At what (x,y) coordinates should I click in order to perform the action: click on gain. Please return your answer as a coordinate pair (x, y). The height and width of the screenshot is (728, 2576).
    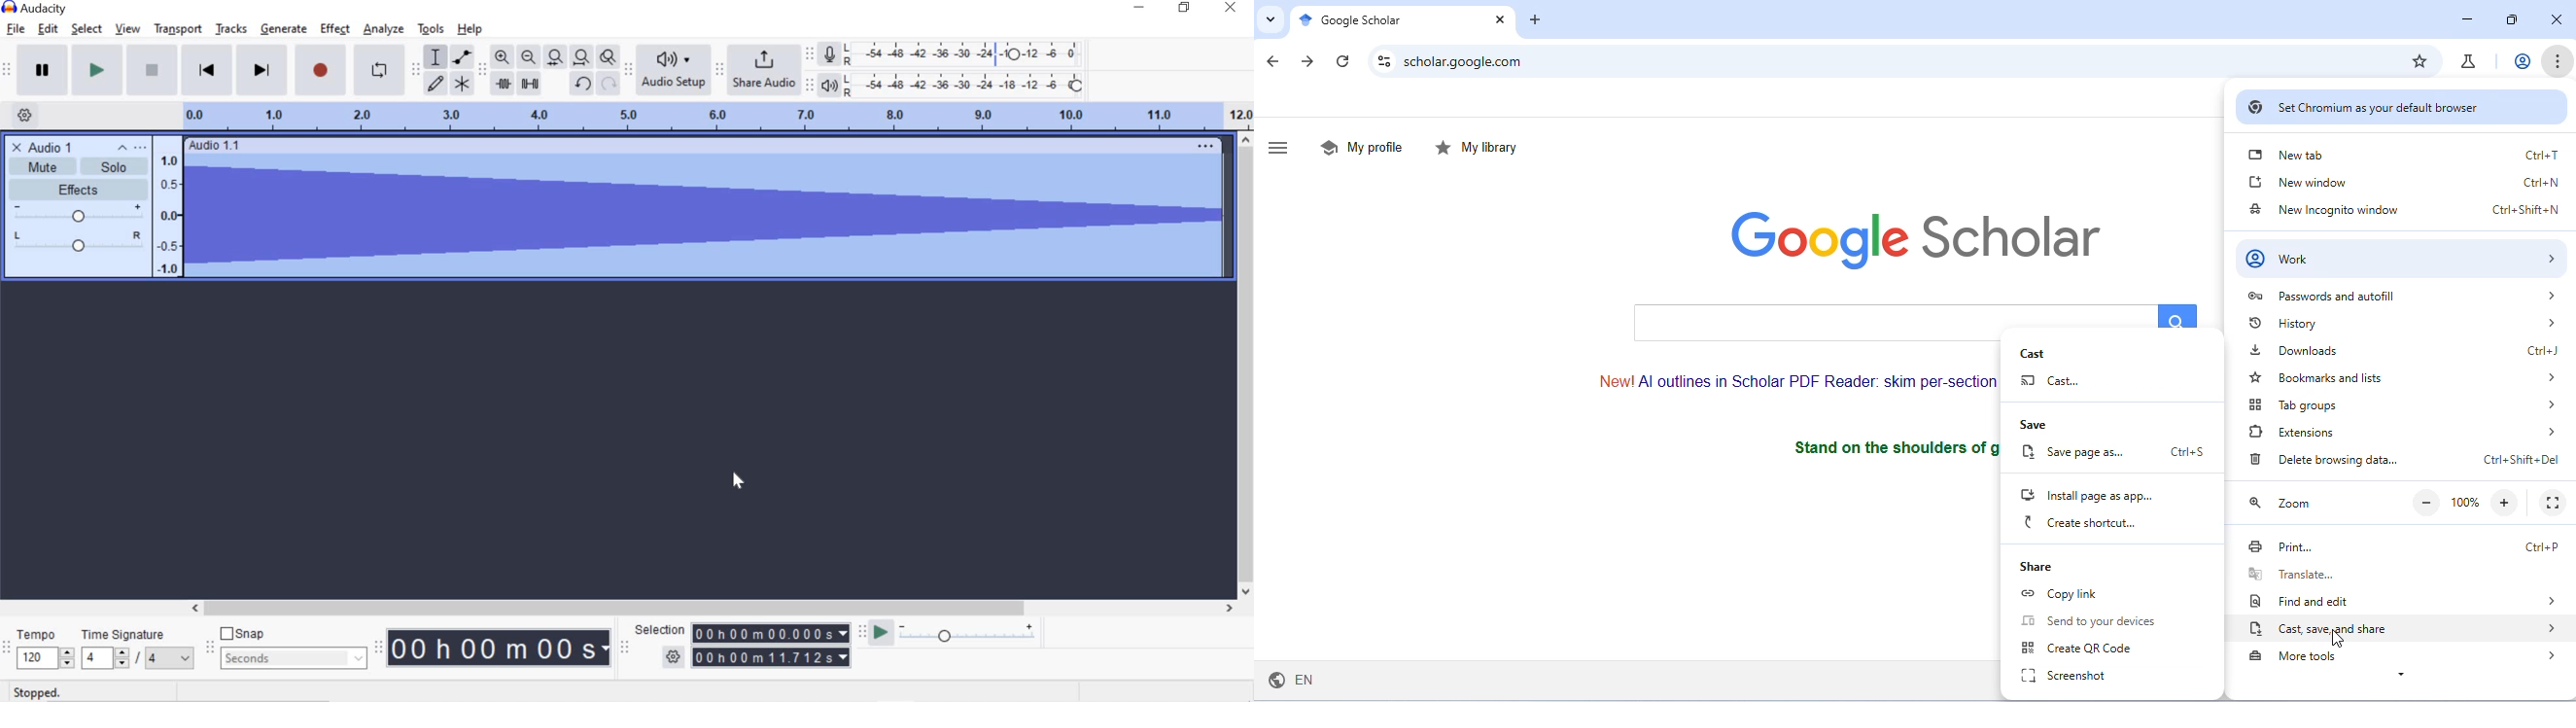
    Looking at the image, I should click on (78, 214).